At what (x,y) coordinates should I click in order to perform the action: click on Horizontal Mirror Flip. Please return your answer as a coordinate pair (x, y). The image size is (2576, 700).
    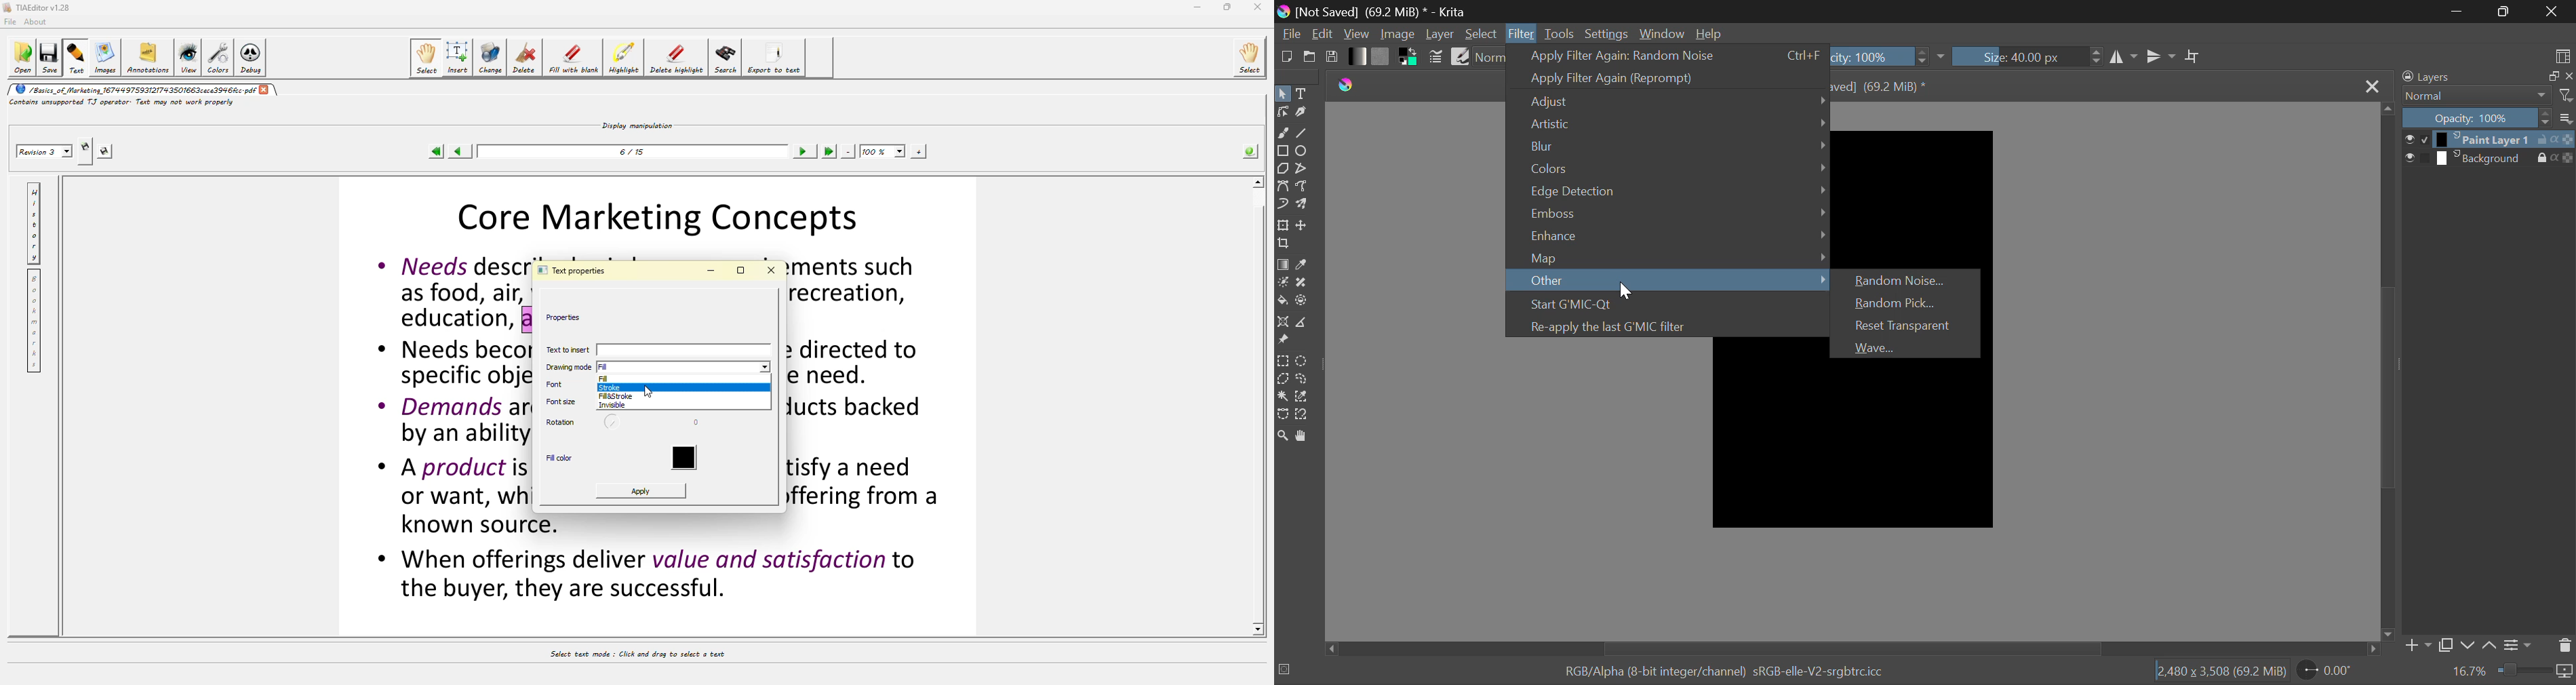
    Looking at the image, I should click on (2162, 56).